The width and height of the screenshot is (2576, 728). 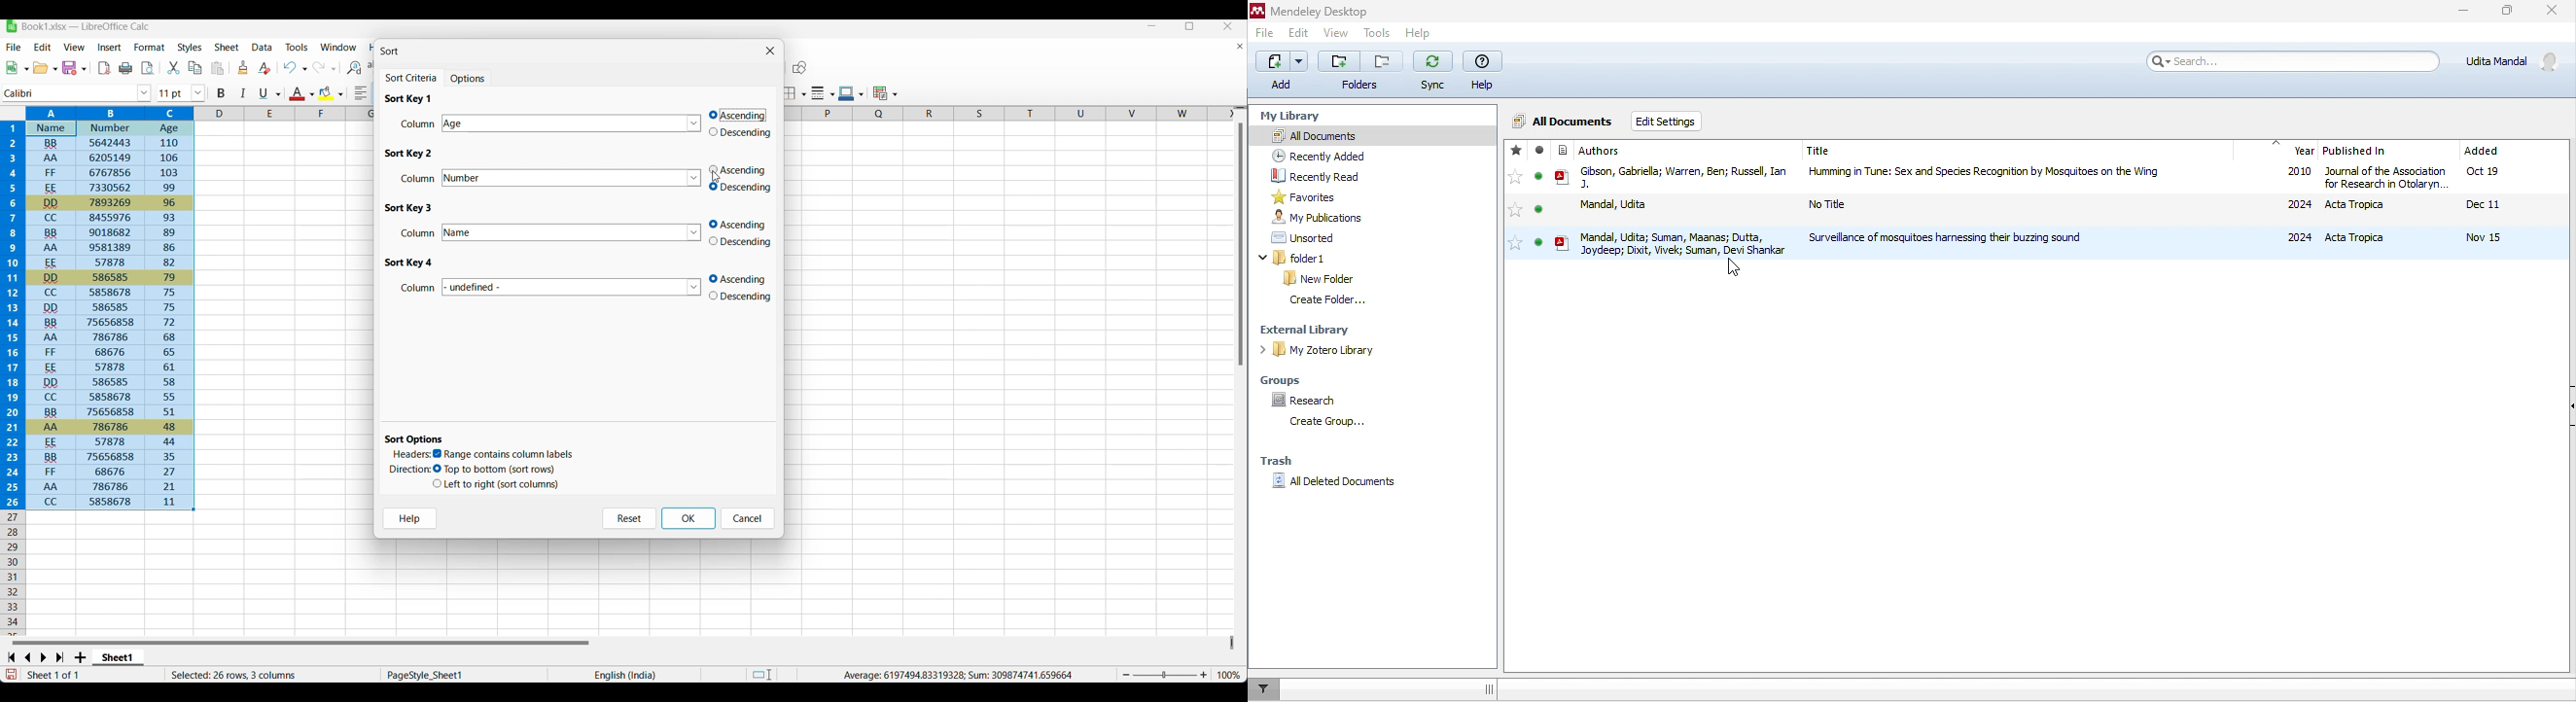 I want to click on close, so click(x=2553, y=12).